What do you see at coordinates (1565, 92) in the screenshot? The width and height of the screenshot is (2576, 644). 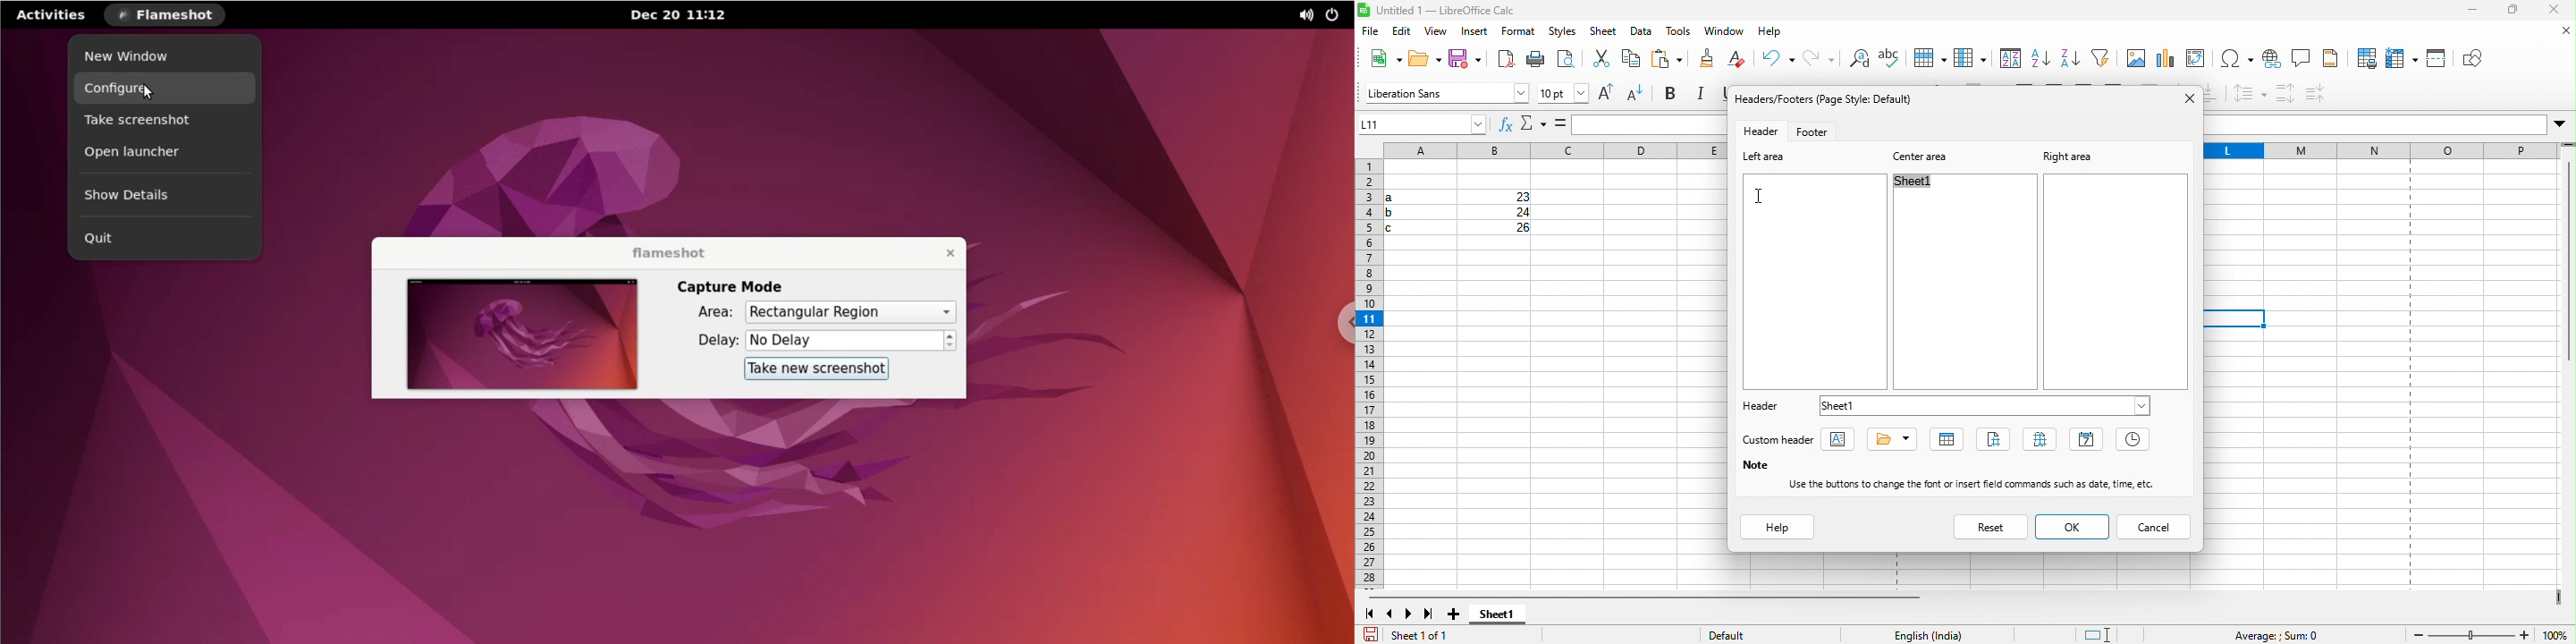 I see `font size` at bounding box center [1565, 92].